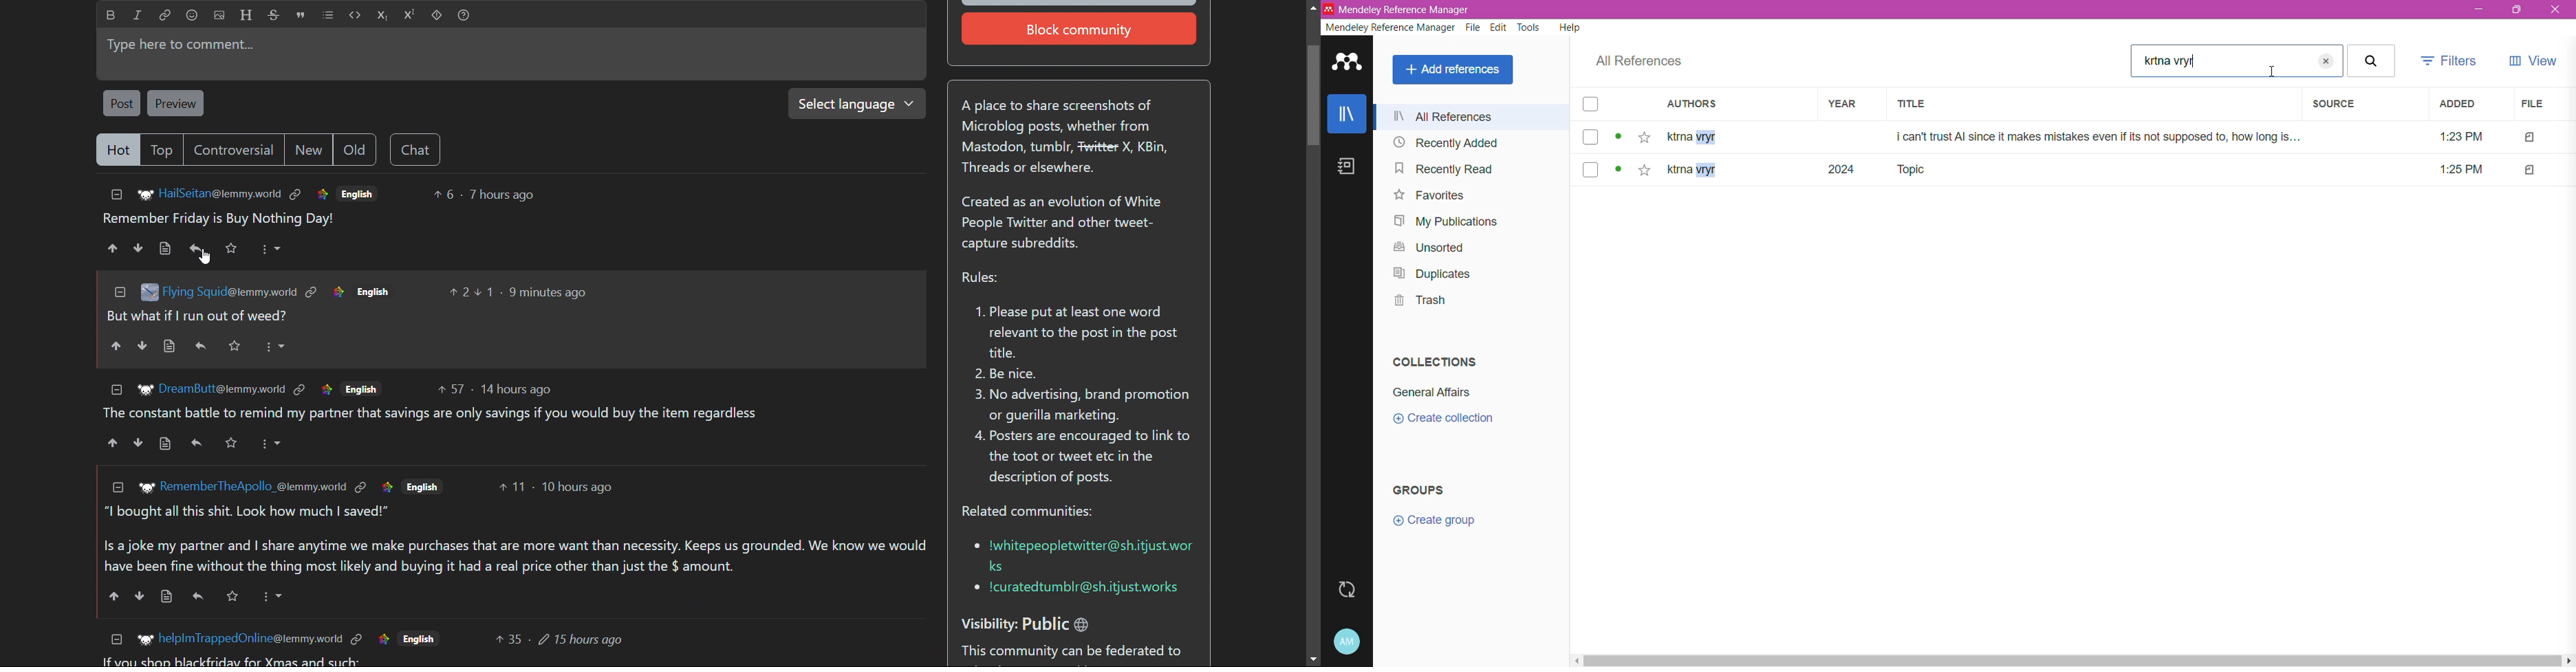 This screenshot has height=672, width=2576. Describe the element at coordinates (470, 292) in the screenshot. I see `number of upvotes & downvotes` at that location.